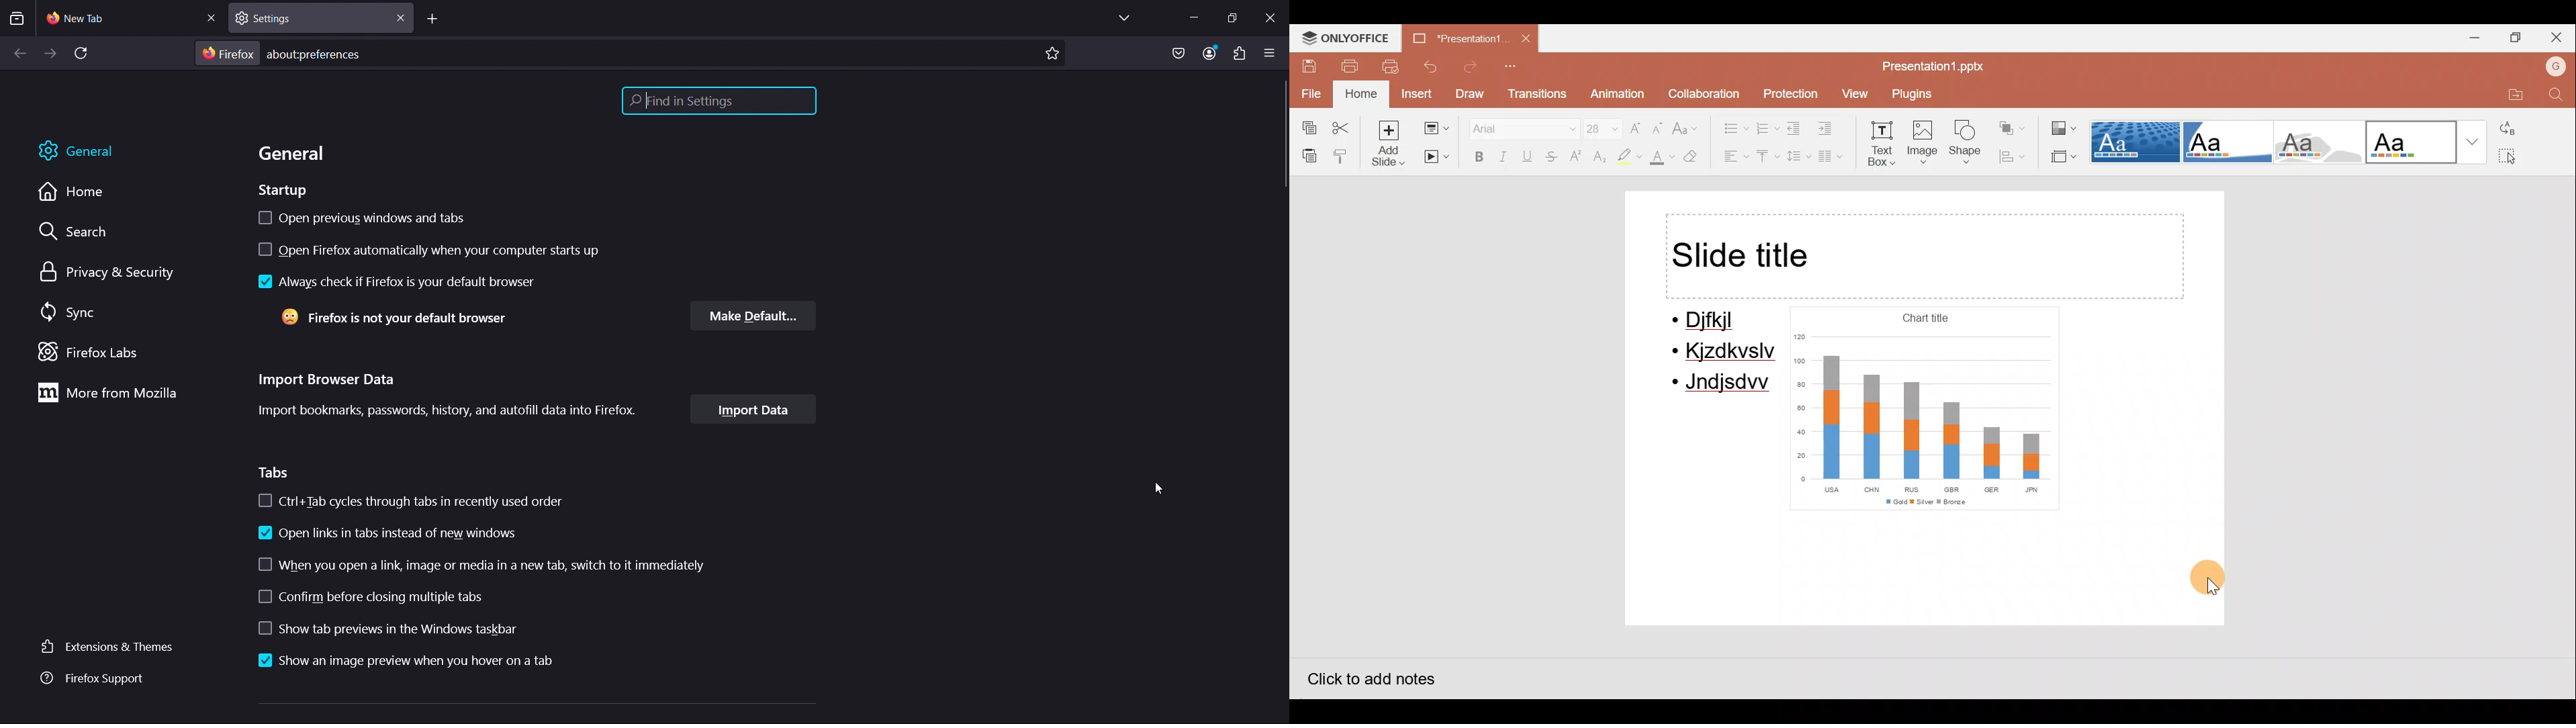  What do you see at coordinates (2472, 36) in the screenshot?
I see `Minimize` at bounding box center [2472, 36].